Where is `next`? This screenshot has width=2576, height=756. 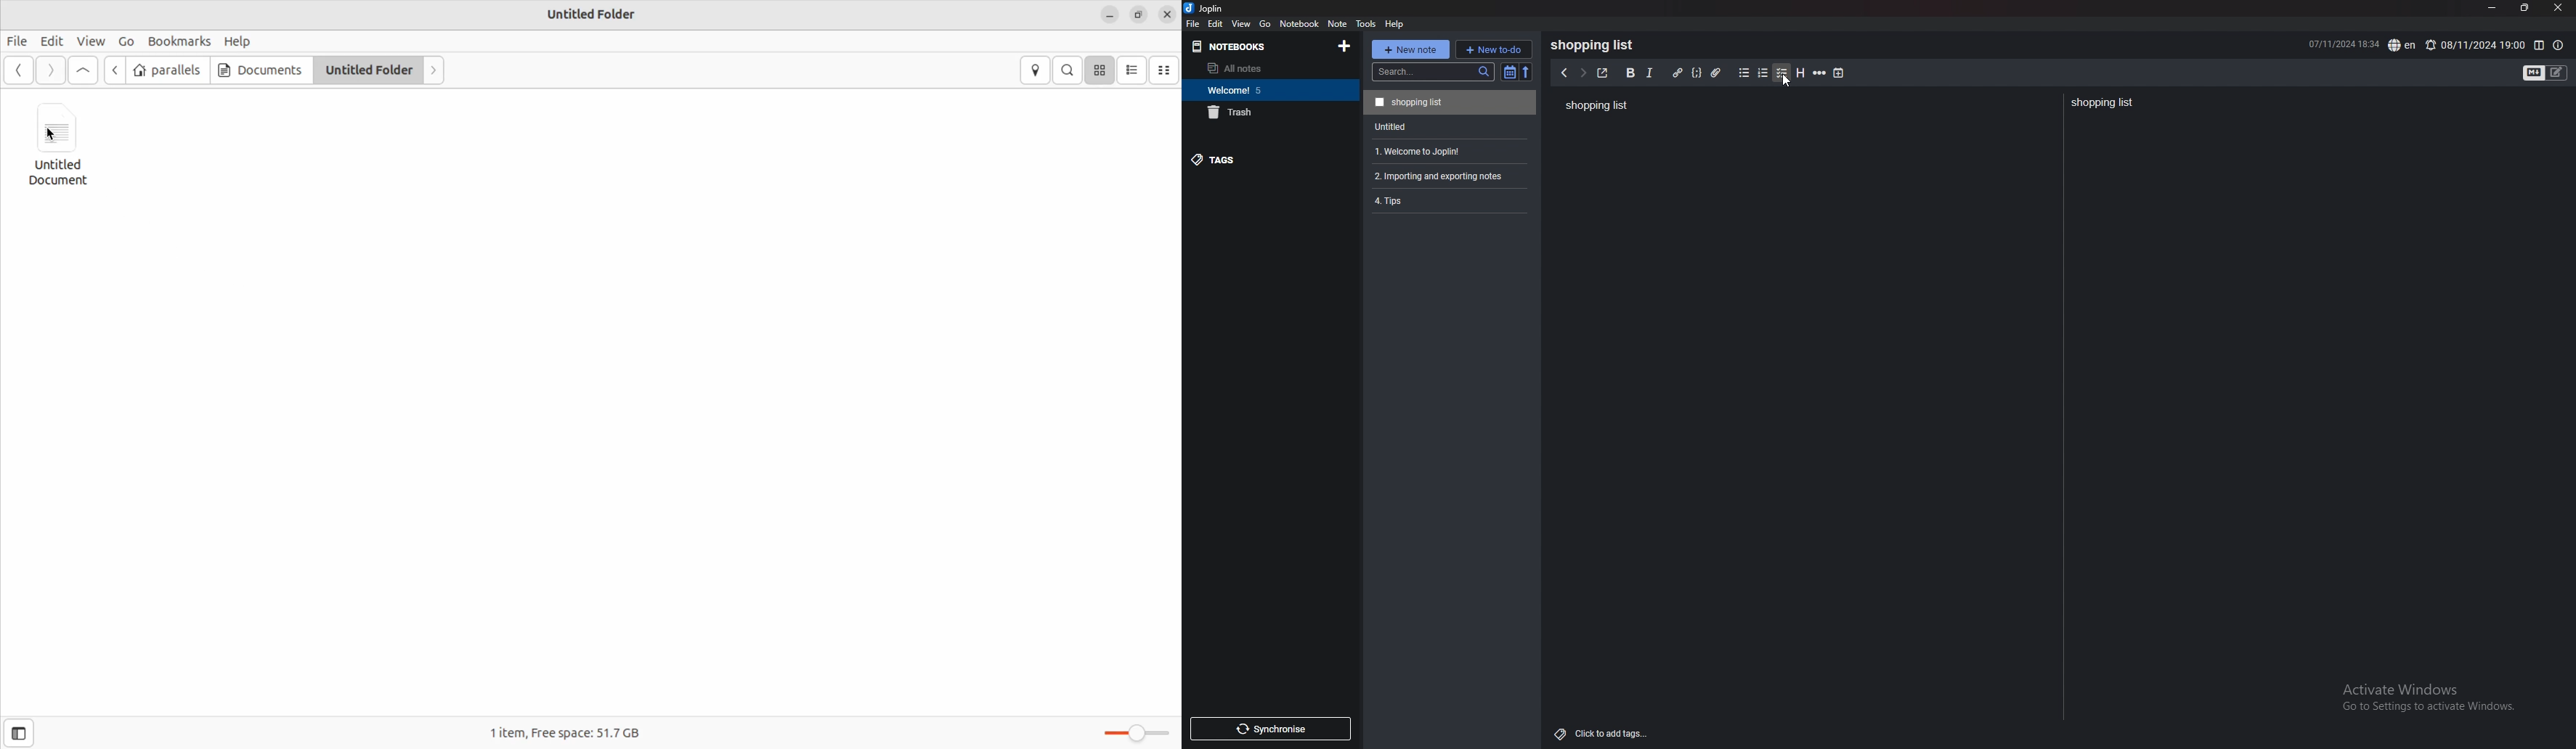 next is located at coordinates (1582, 73).